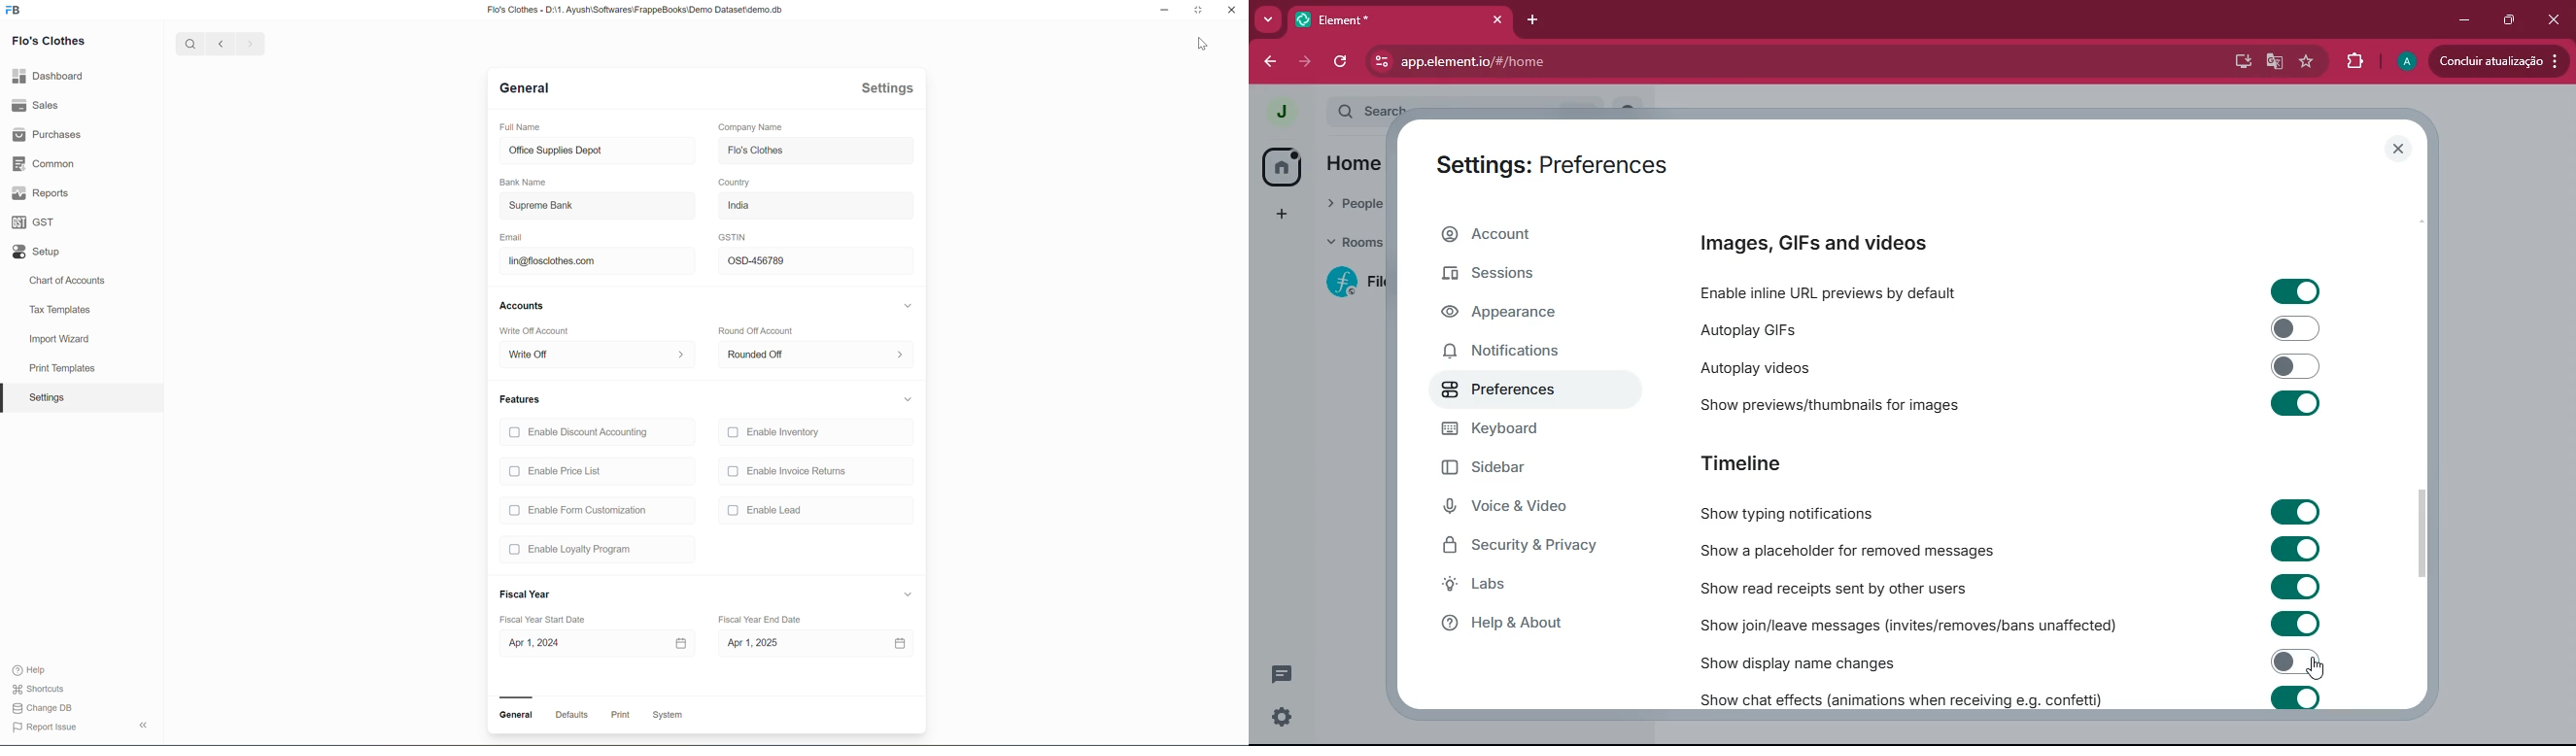 The height and width of the screenshot is (756, 2576). Describe the element at coordinates (39, 105) in the screenshot. I see `Sales` at that location.